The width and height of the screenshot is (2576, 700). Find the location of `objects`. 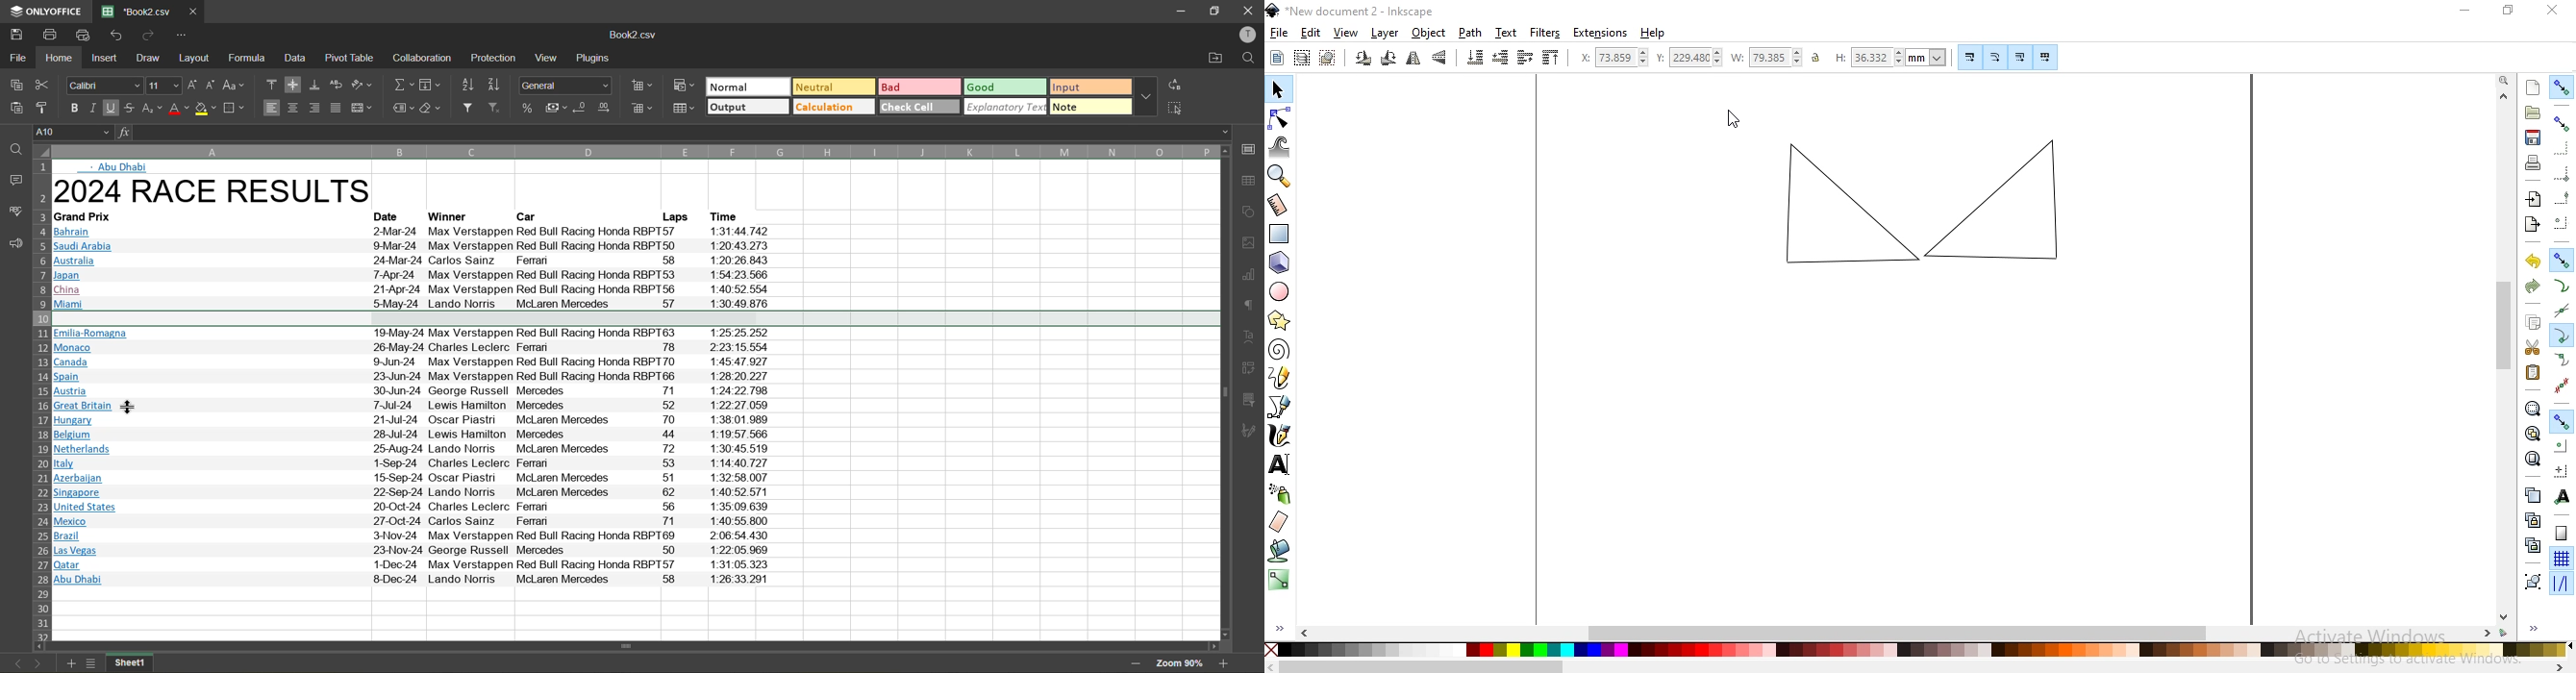

objects is located at coordinates (1431, 33).